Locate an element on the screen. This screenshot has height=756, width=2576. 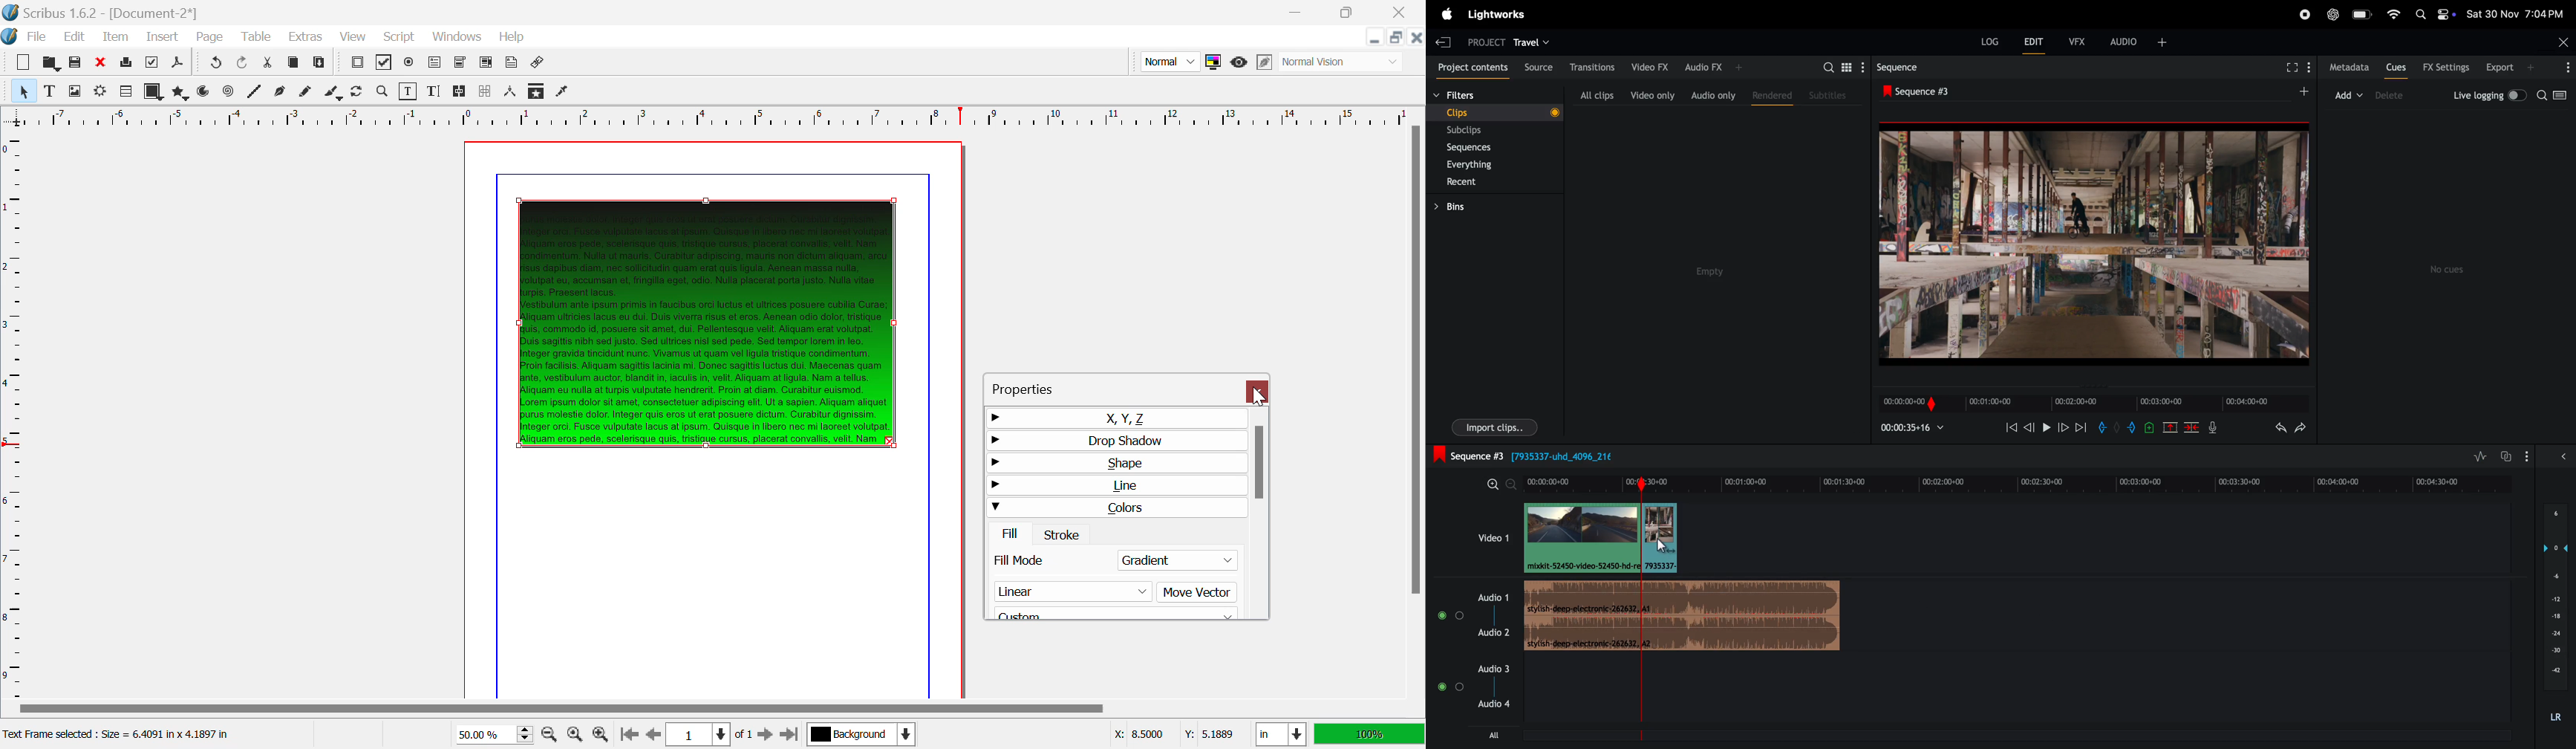
clips is located at coordinates (1493, 112).